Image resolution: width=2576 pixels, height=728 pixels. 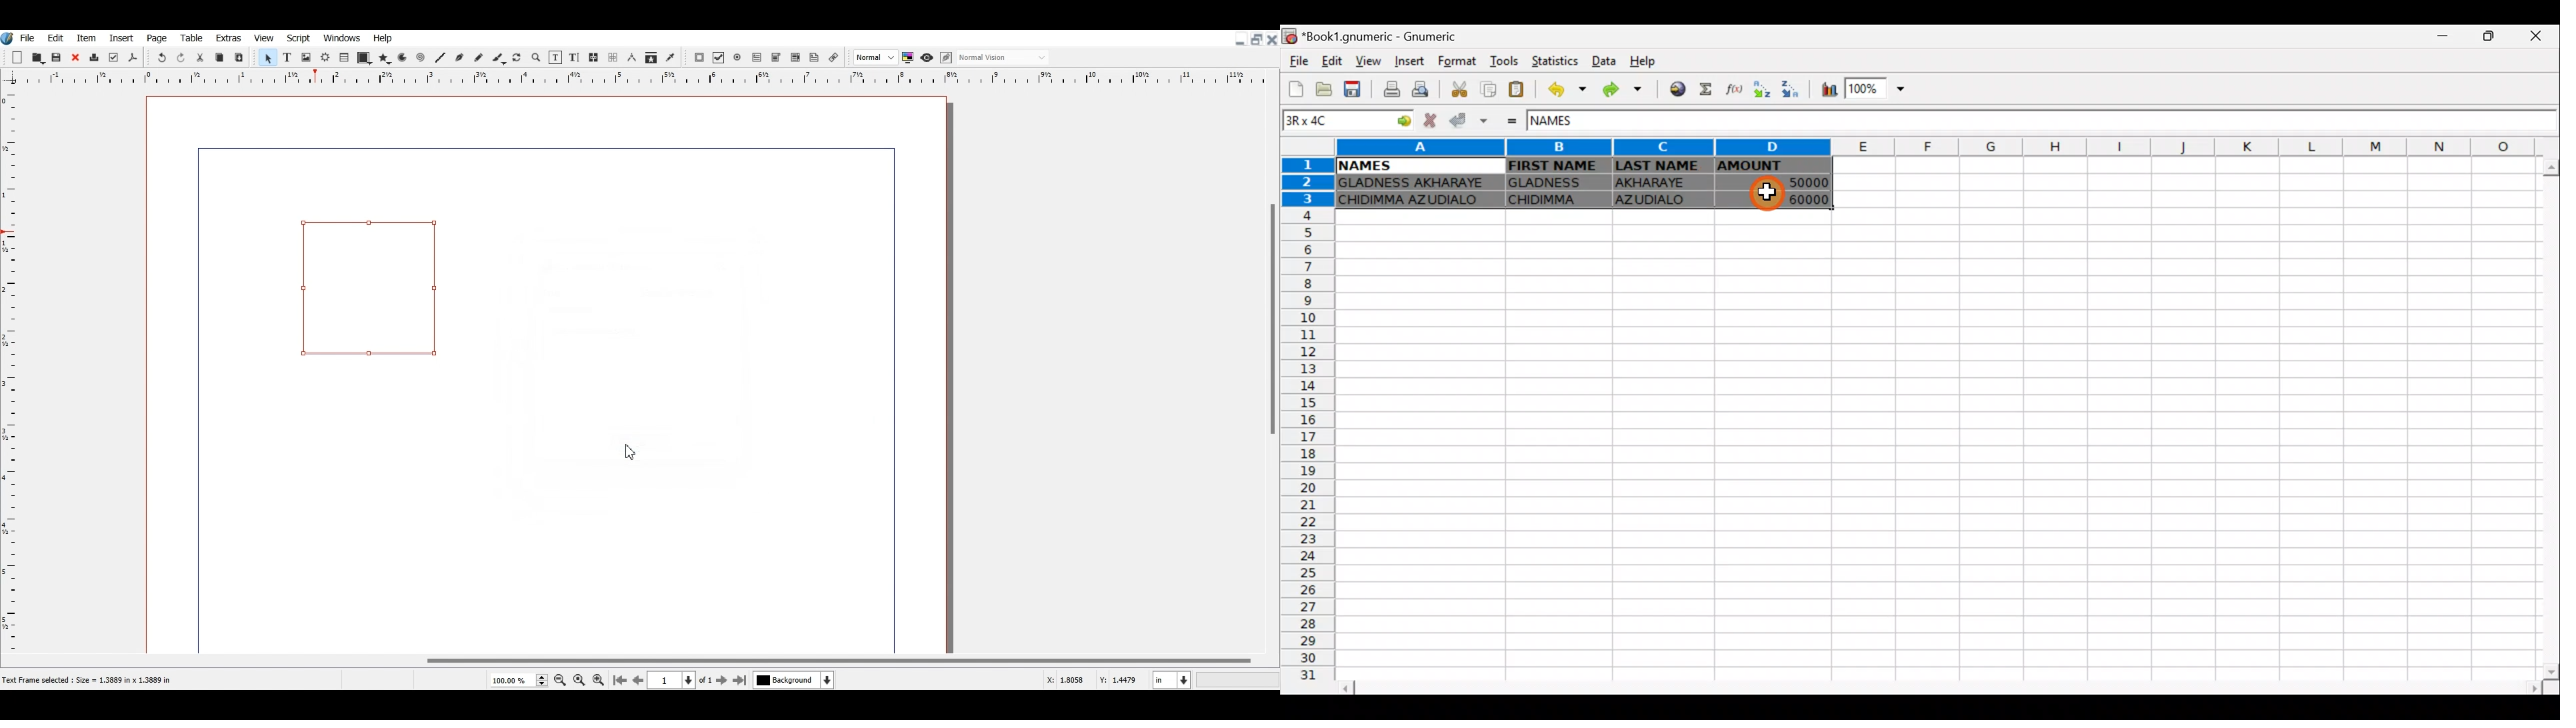 What do you see at coordinates (287, 57) in the screenshot?
I see `Text Frame` at bounding box center [287, 57].